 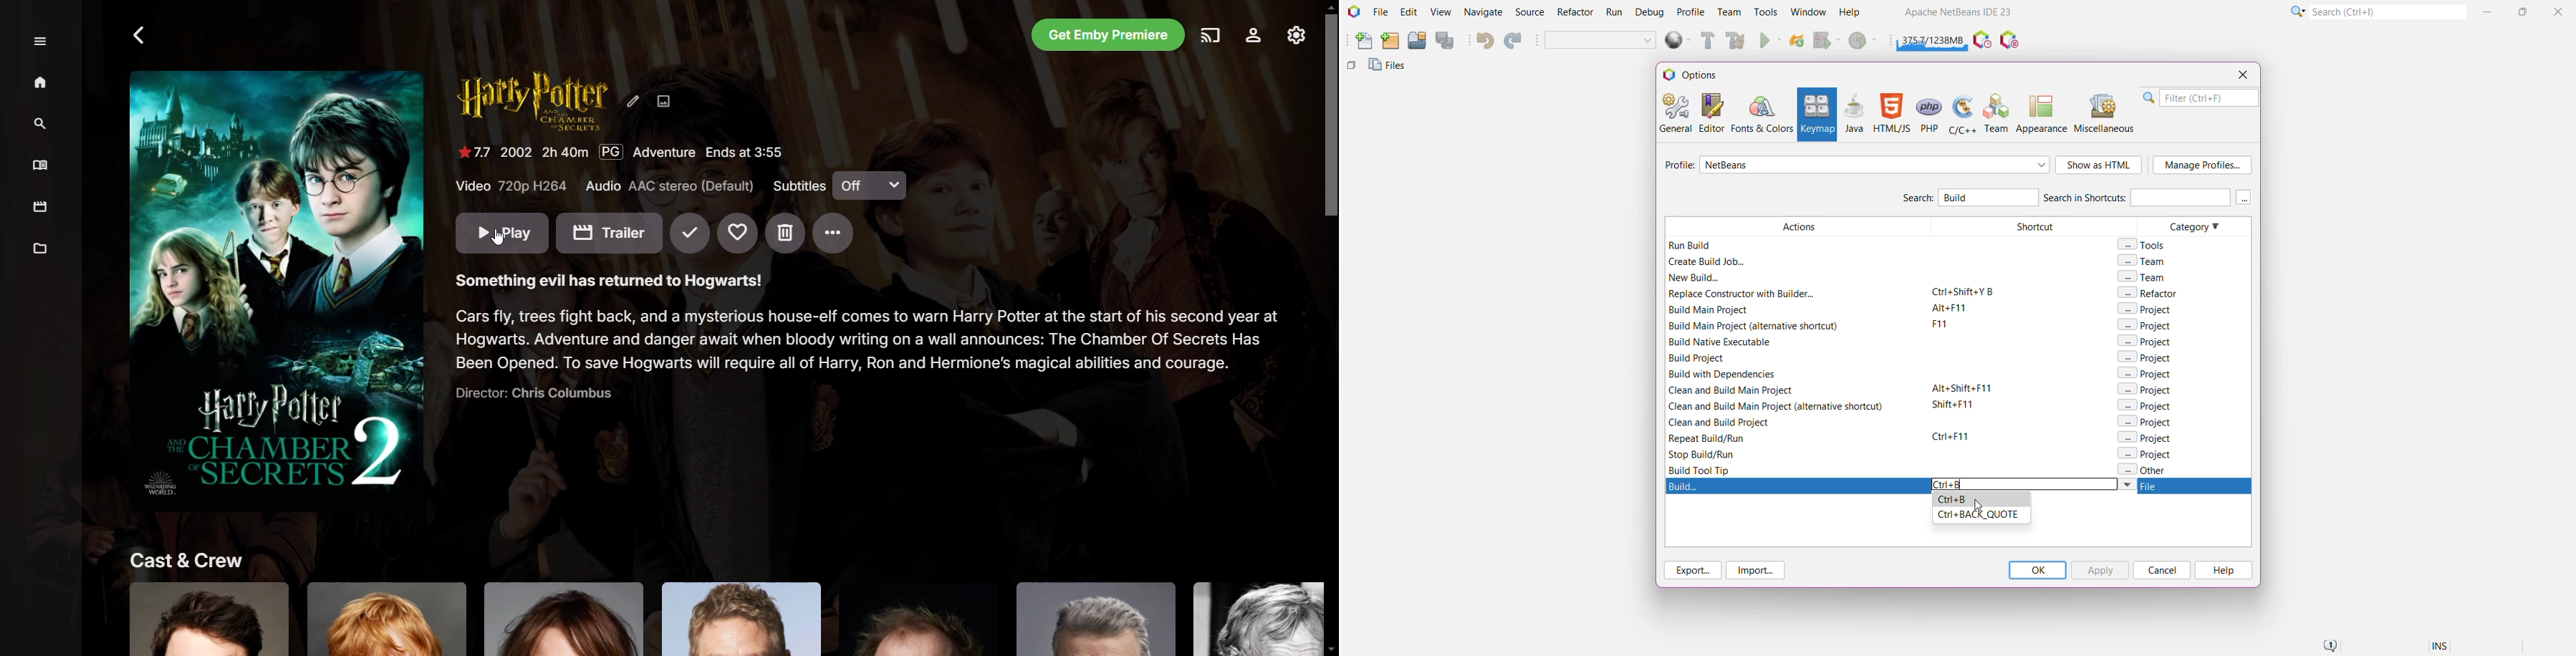 What do you see at coordinates (140, 36) in the screenshot?
I see `Back` at bounding box center [140, 36].